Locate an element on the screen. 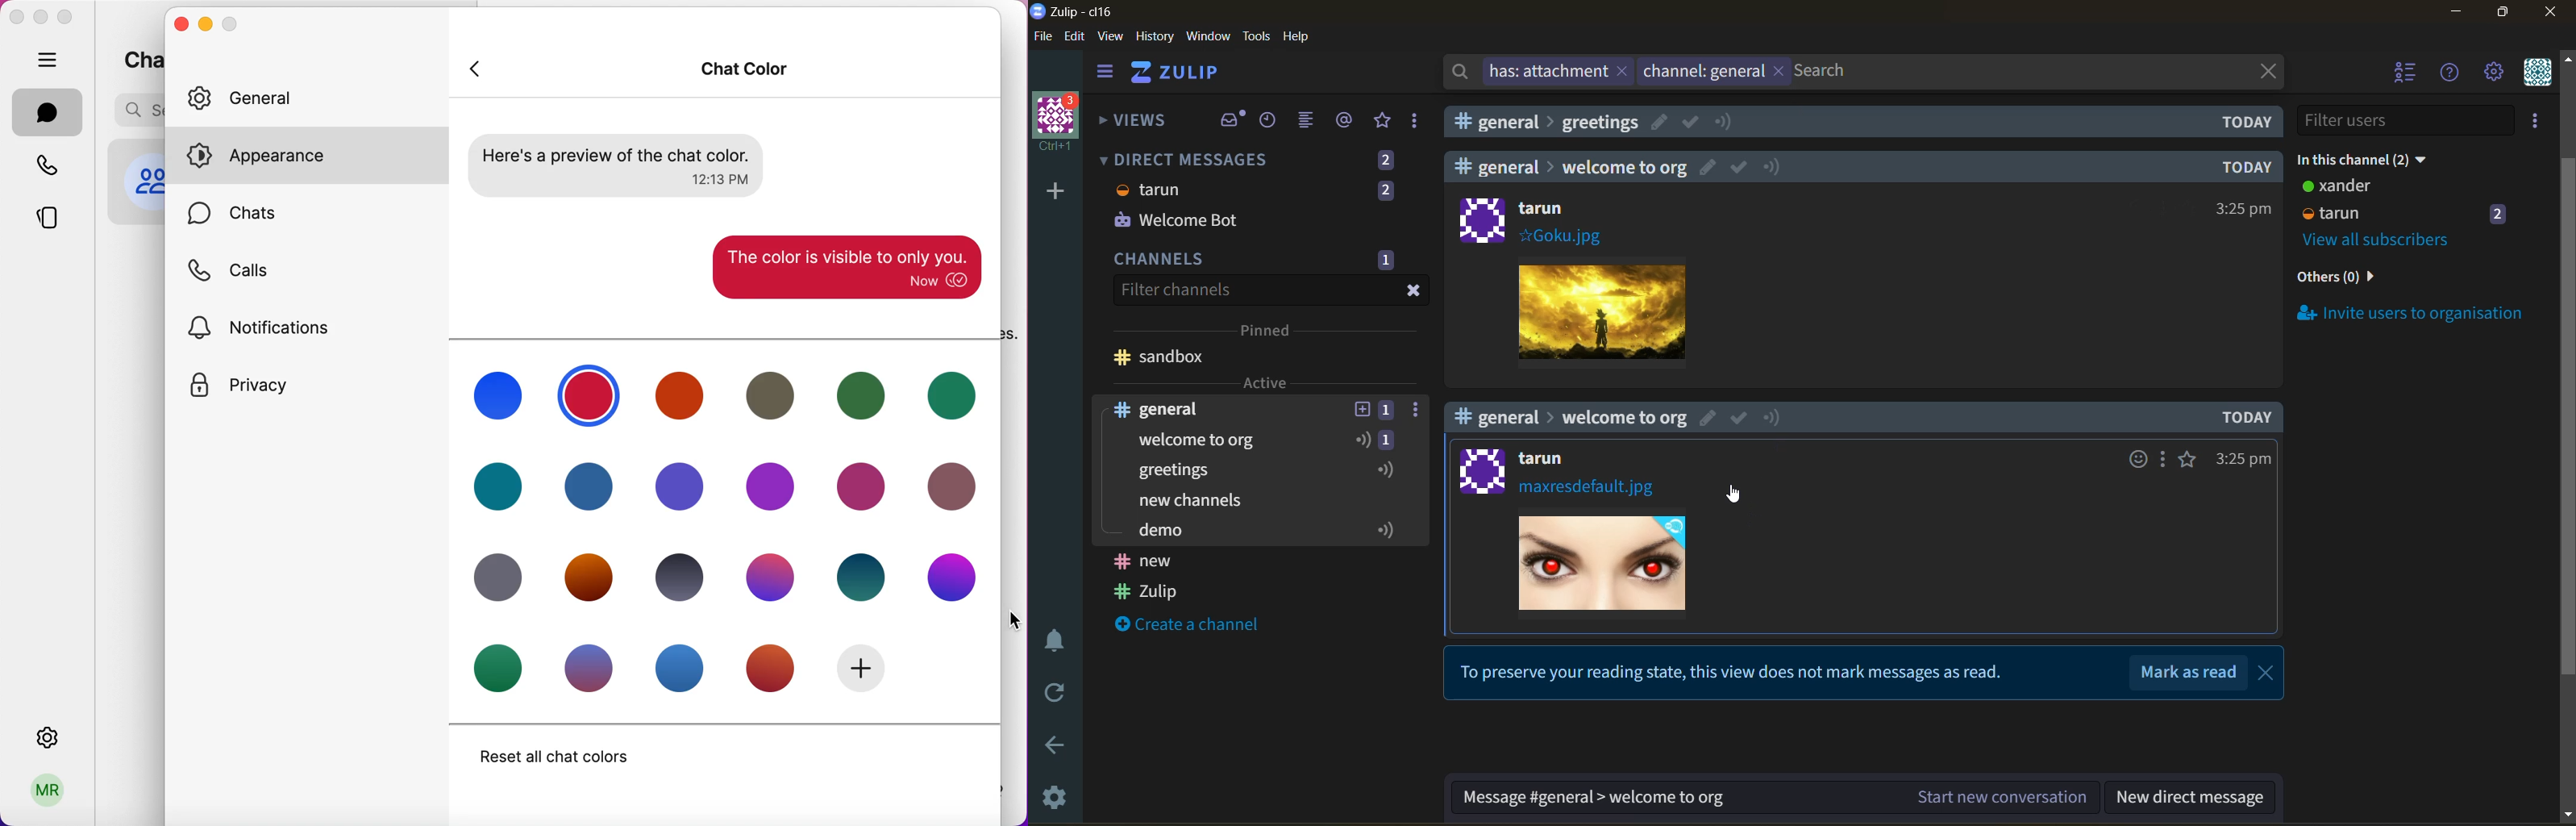  emojis is located at coordinates (2137, 459).